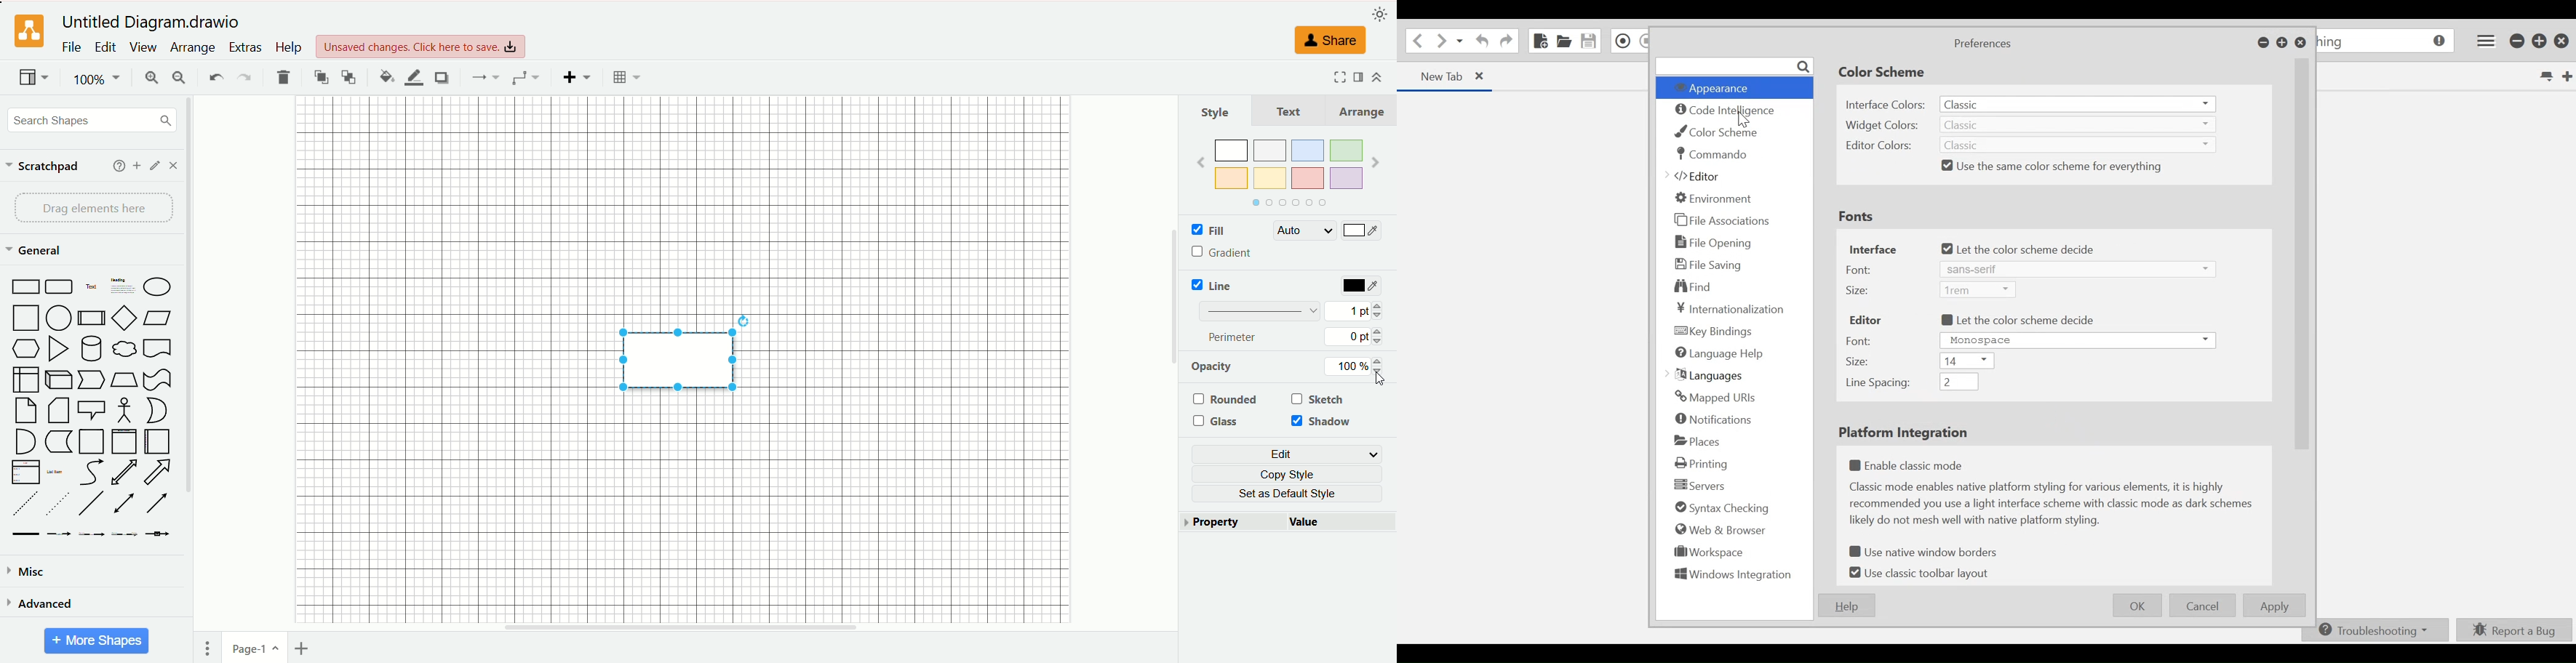 The width and height of the screenshot is (2576, 672). What do you see at coordinates (105, 47) in the screenshot?
I see `edit` at bounding box center [105, 47].